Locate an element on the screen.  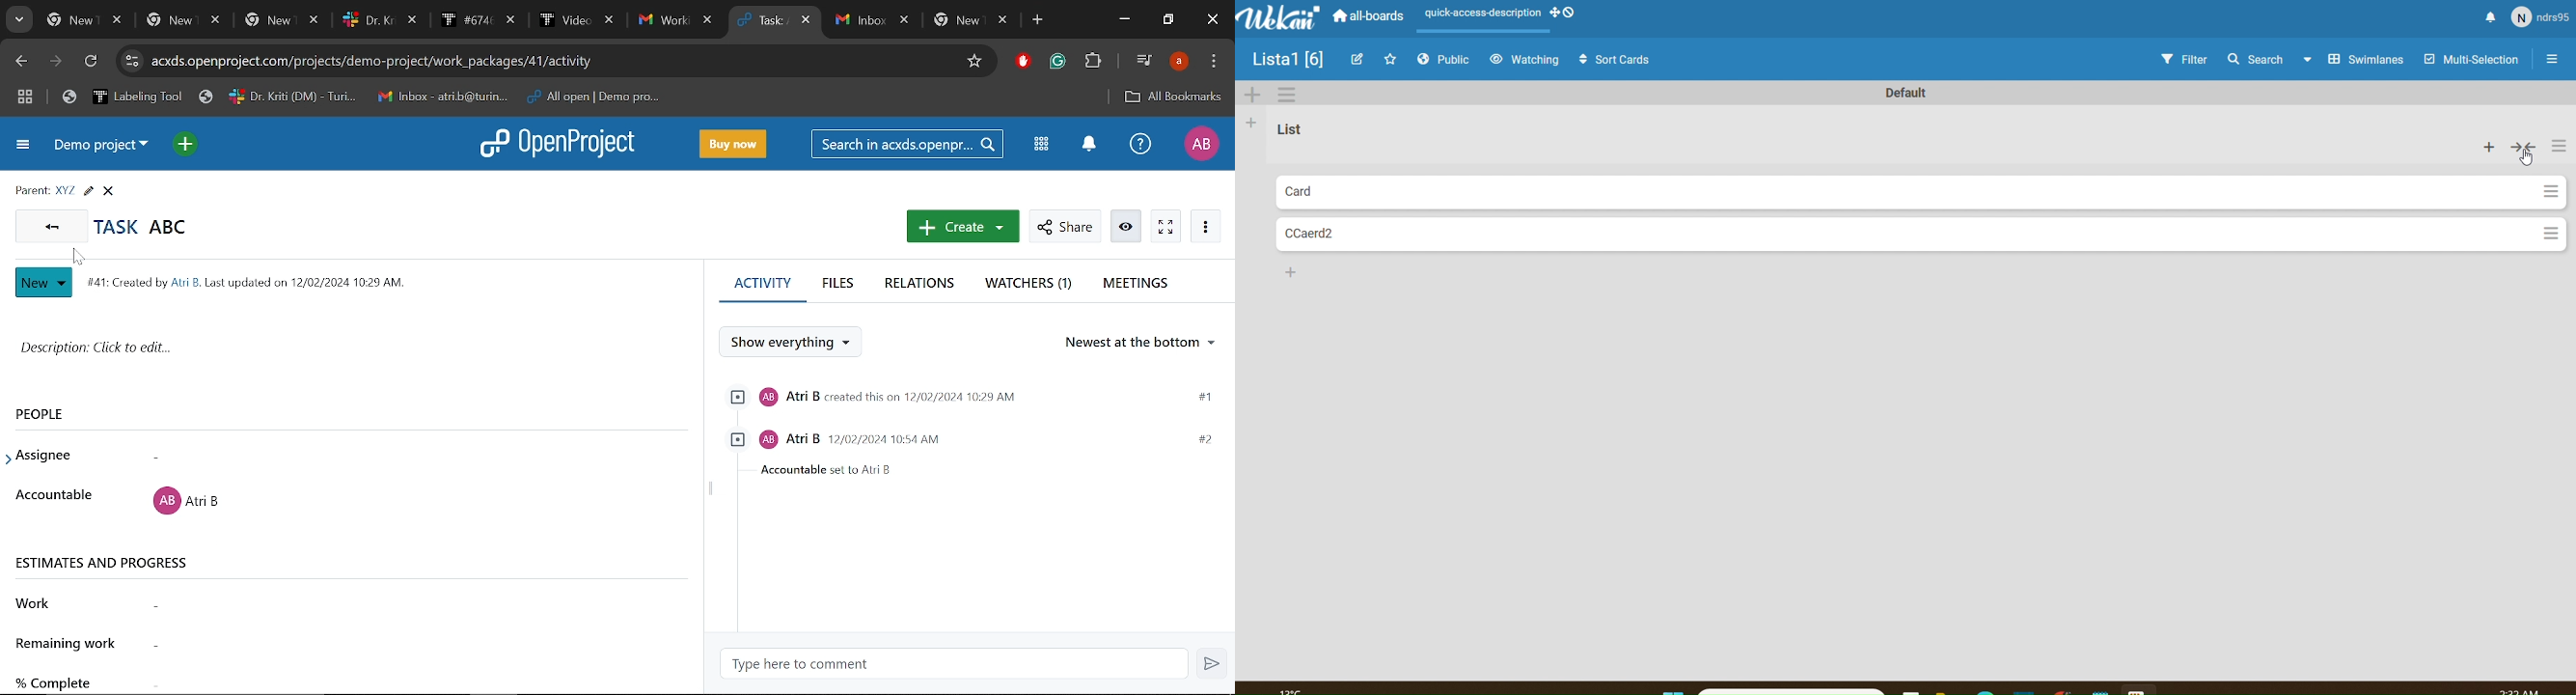
User is located at coordinates (2542, 19).